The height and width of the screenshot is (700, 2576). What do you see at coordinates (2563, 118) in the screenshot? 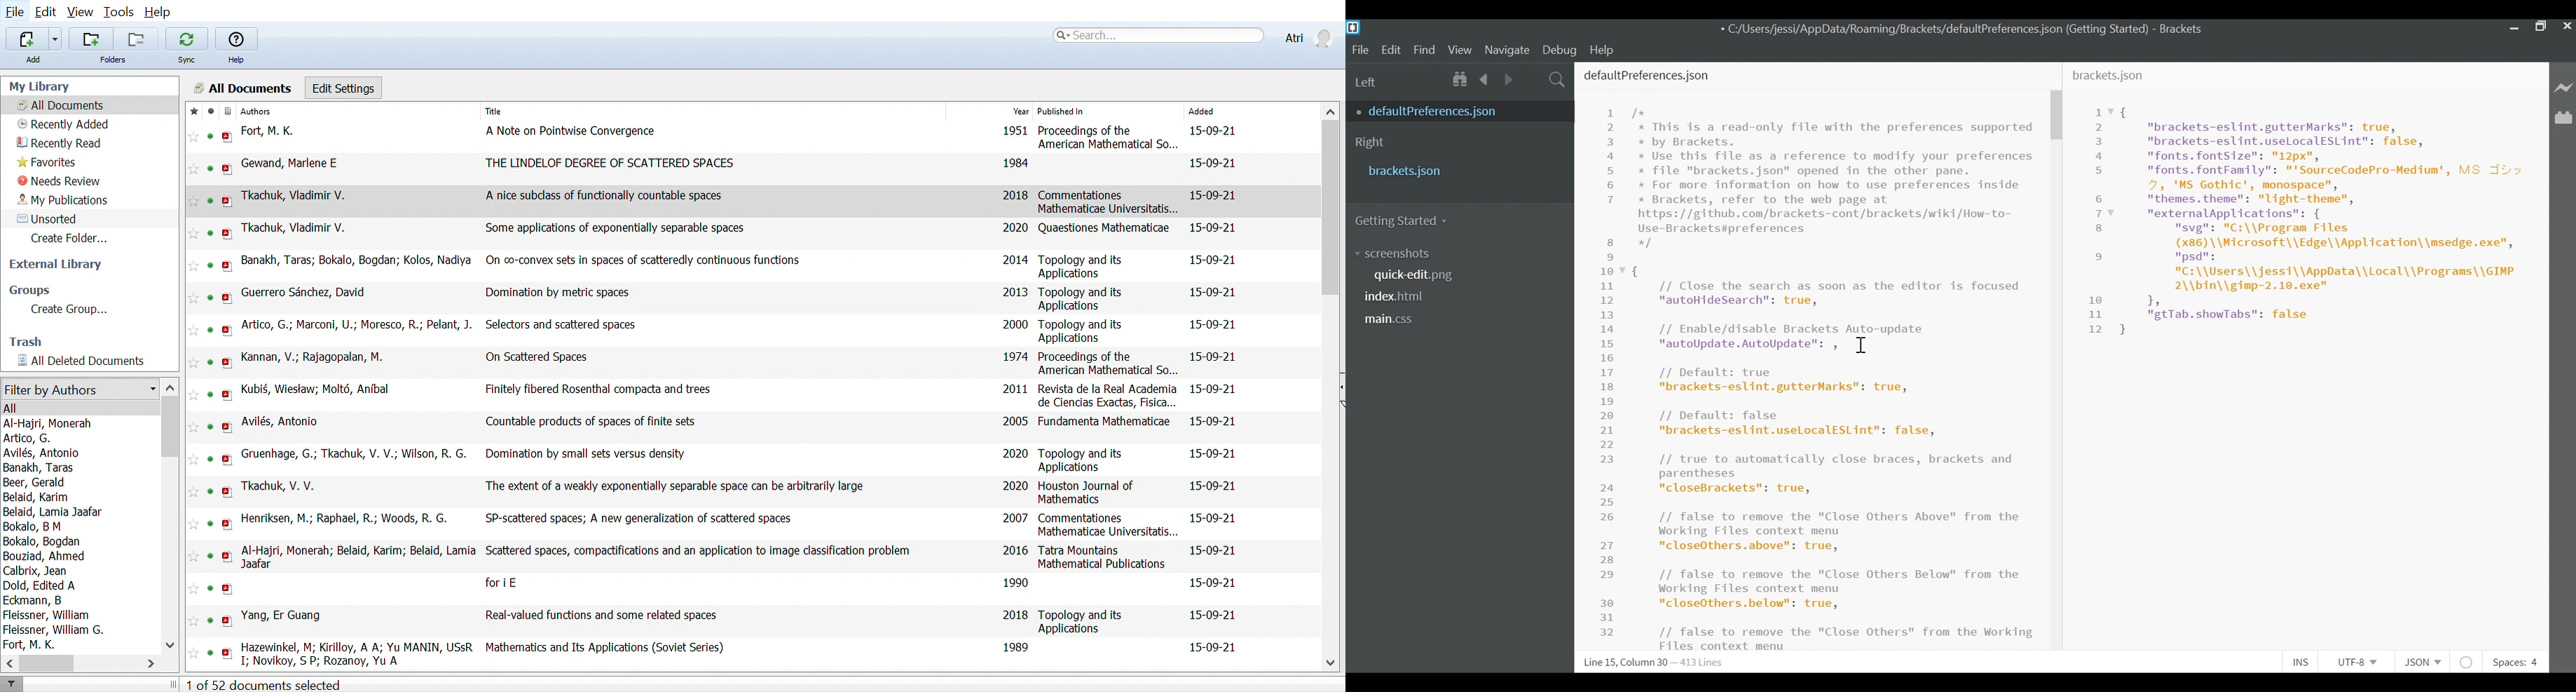
I see `Manage Extensions` at bounding box center [2563, 118].